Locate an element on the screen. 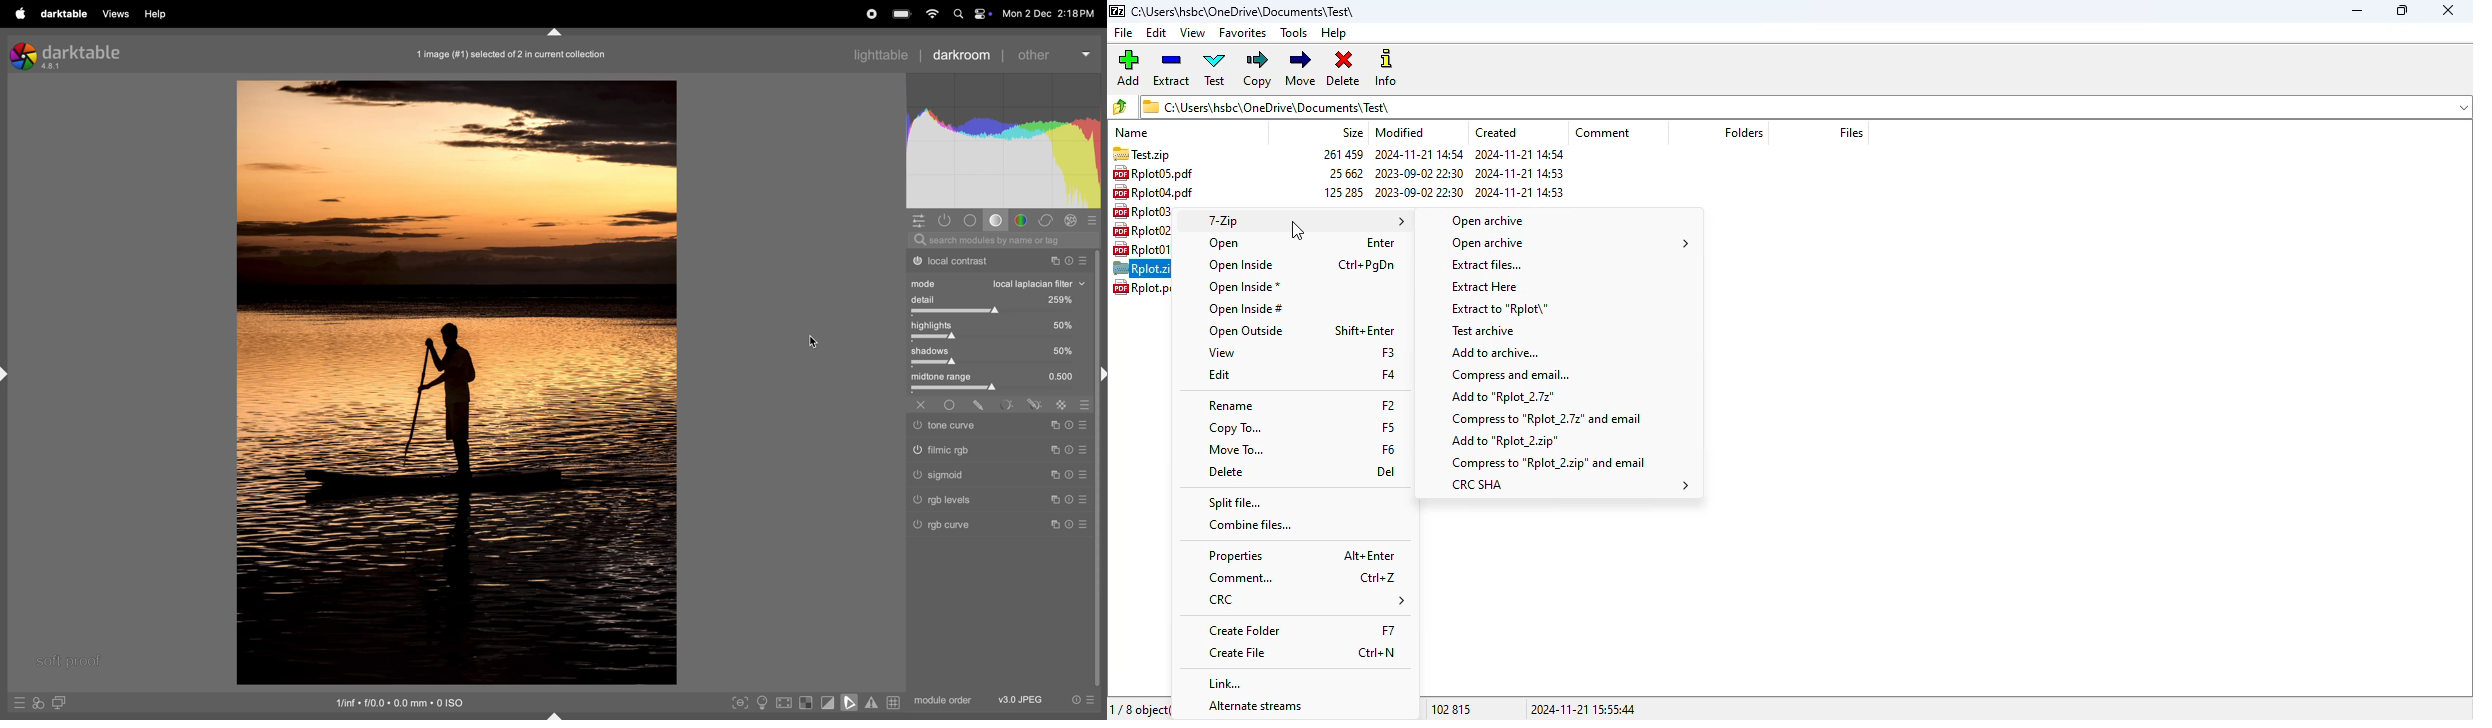 The height and width of the screenshot is (728, 2492). shortcut for rename is located at coordinates (1388, 403).